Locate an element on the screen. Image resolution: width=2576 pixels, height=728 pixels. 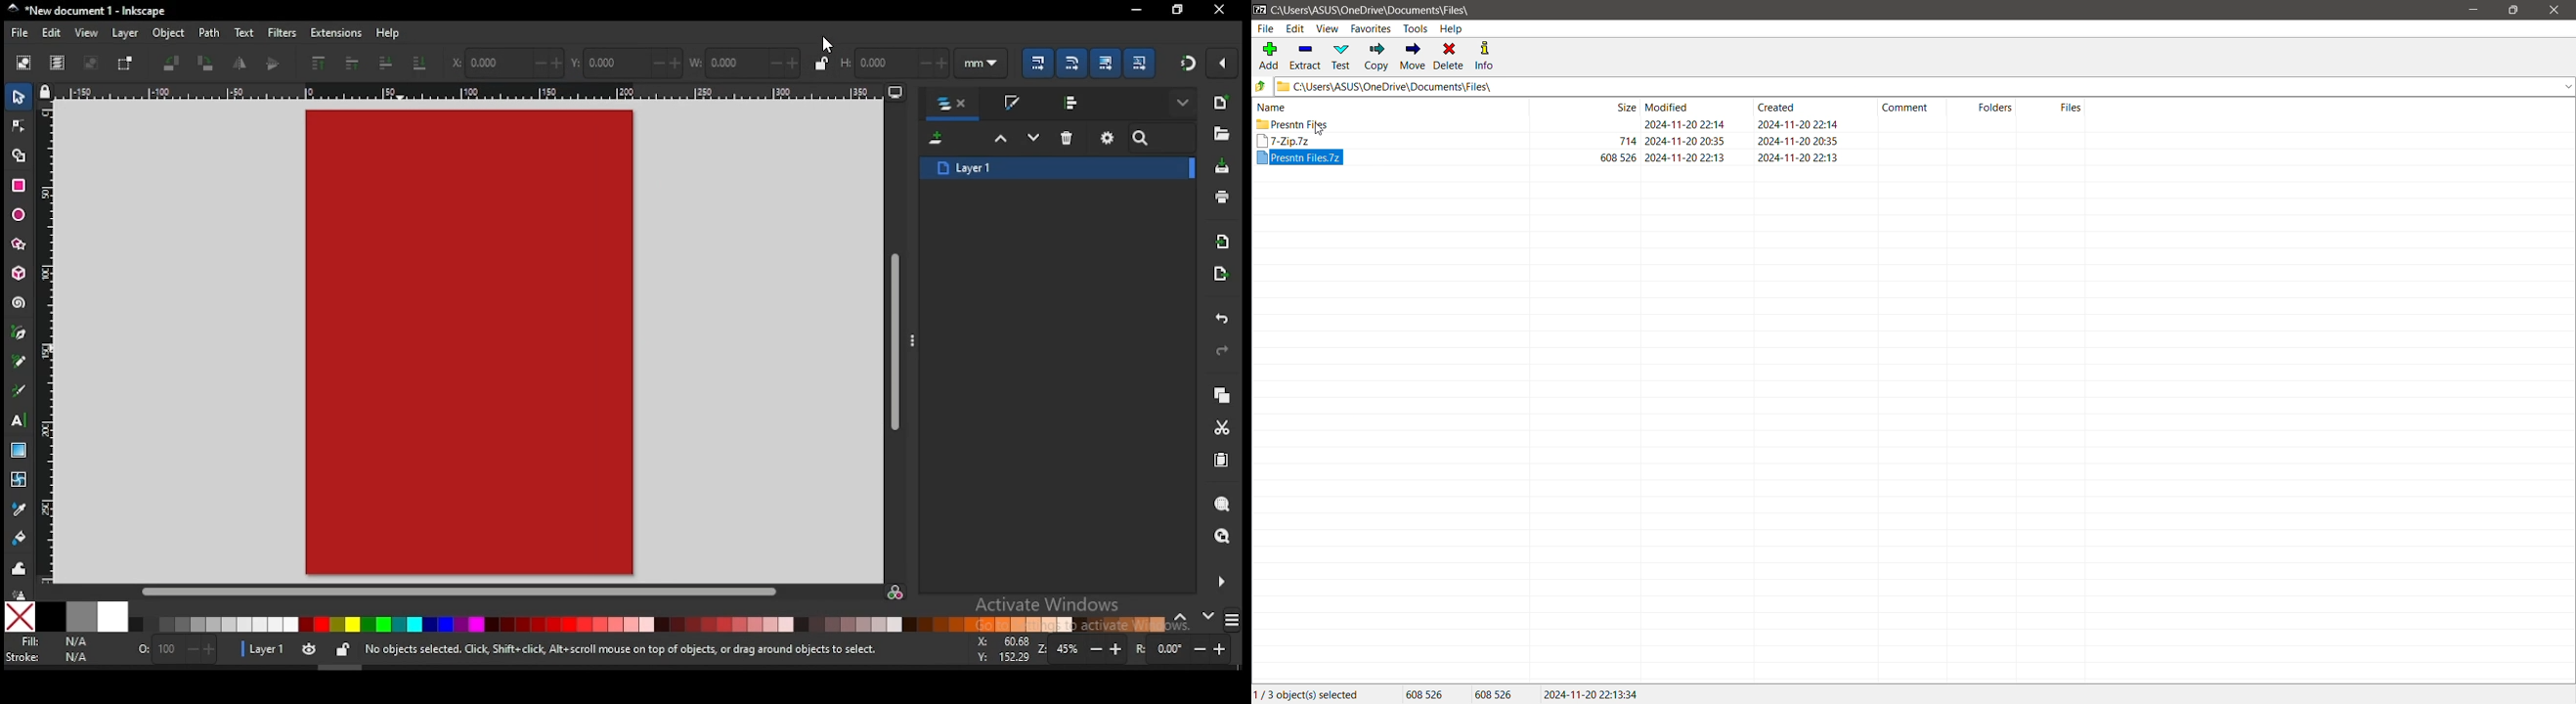
scroll bar is located at coordinates (896, 340).